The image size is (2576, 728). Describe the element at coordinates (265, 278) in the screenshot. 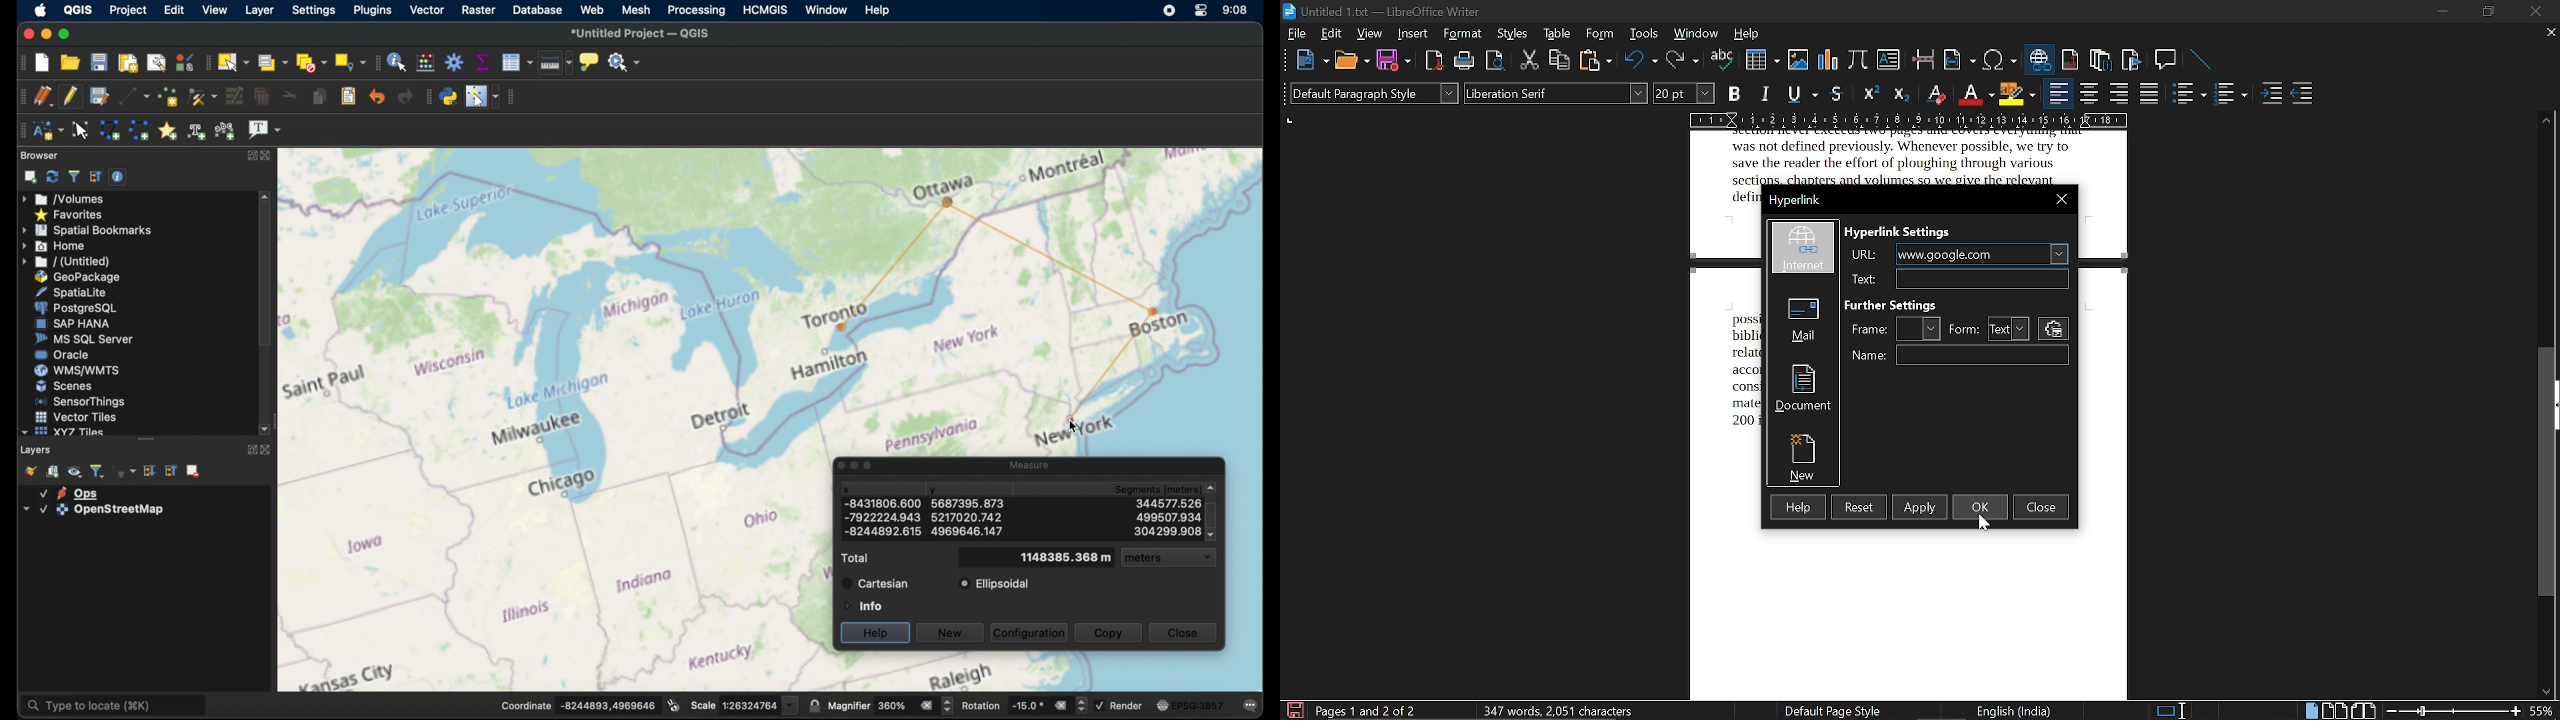

I see `scroll box` at that location.